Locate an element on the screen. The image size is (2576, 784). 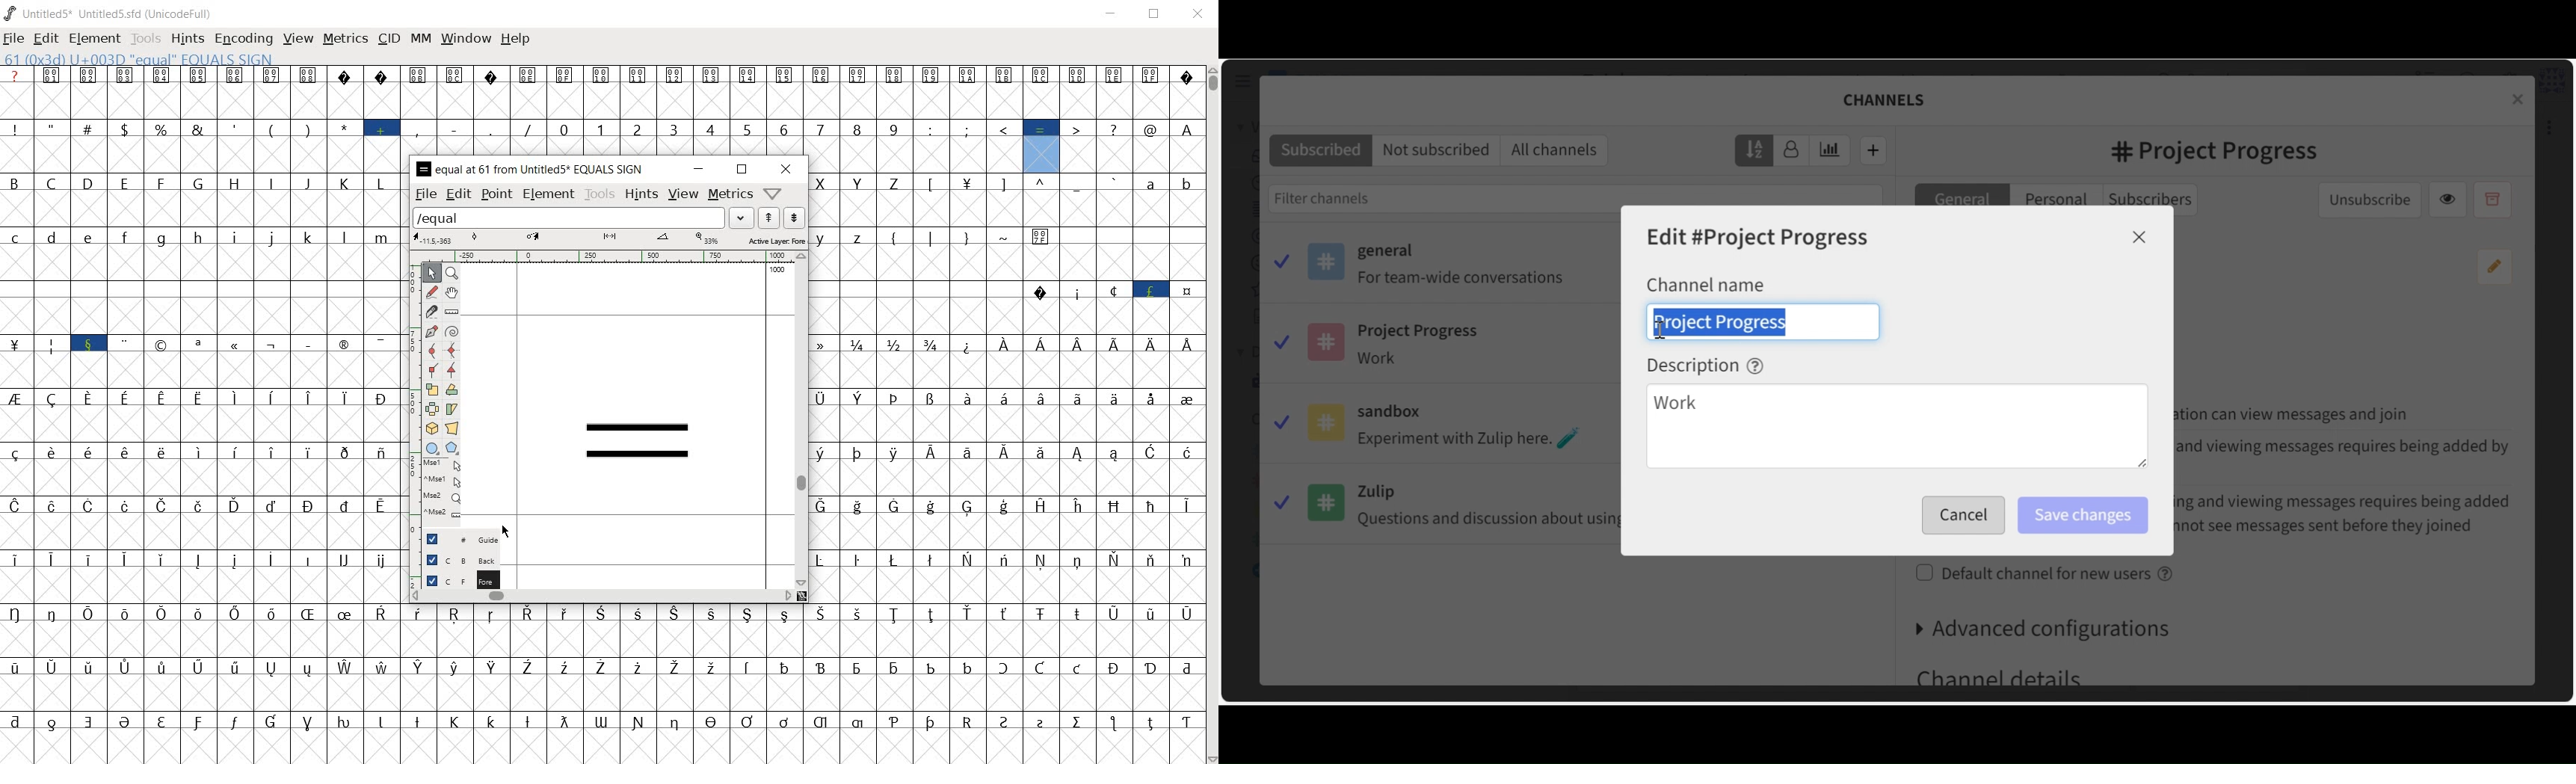
add a curve point is located at coordinates (431, 351).